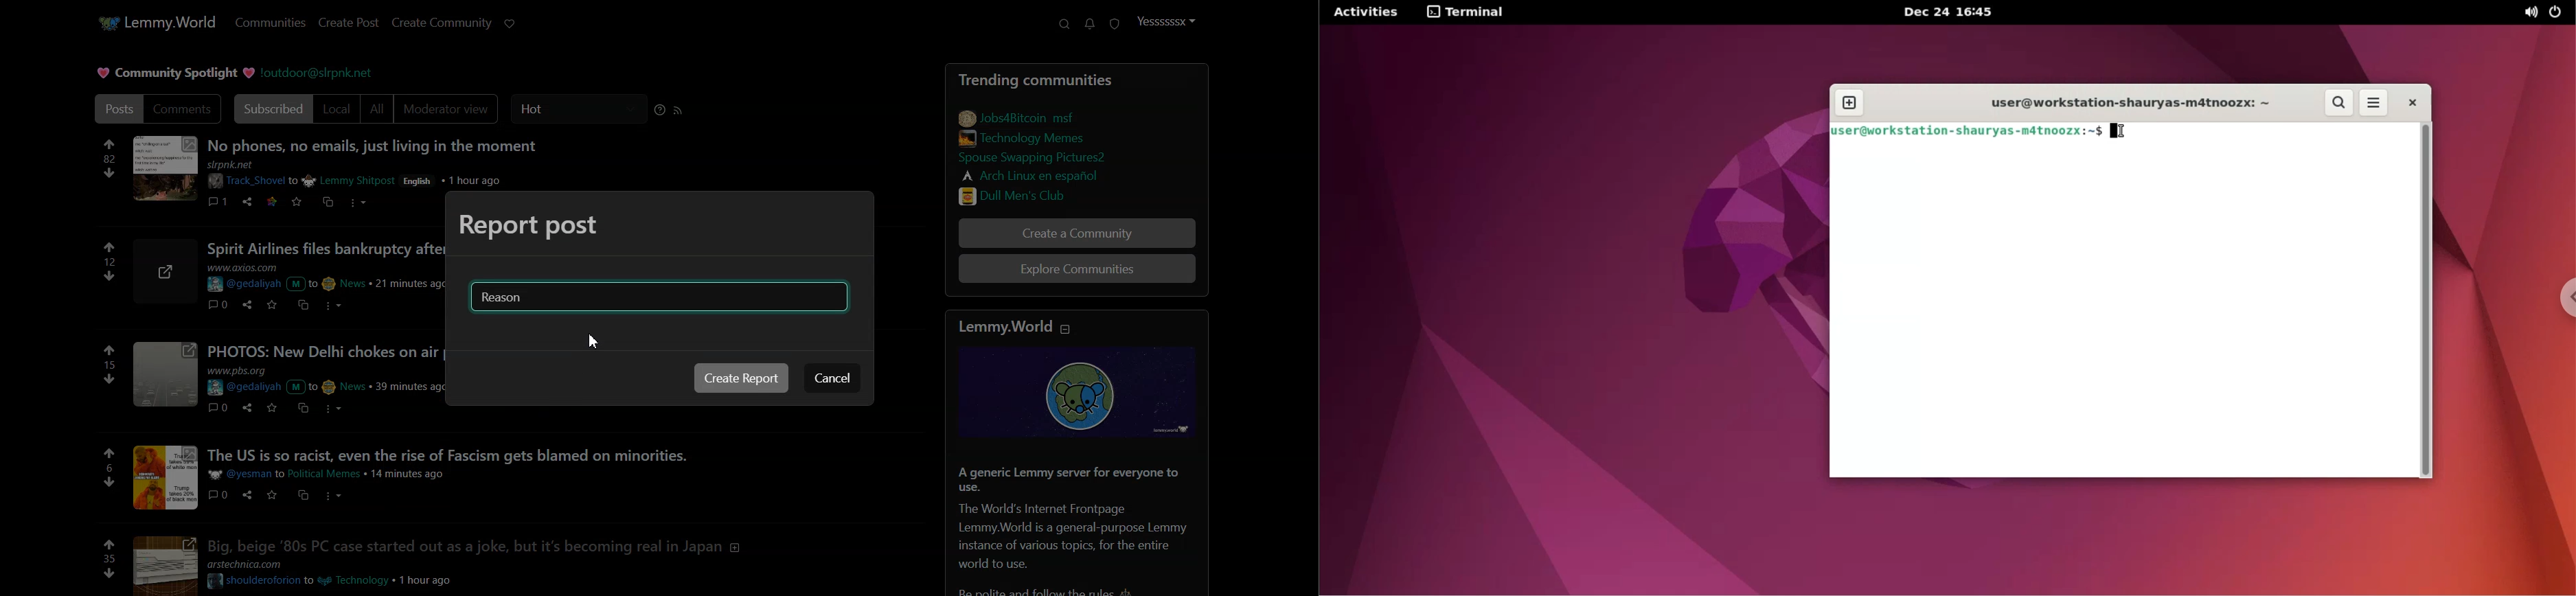 Image resolution: width=2576 pixels, height=616 pixels. What do you see at coordinates (377, 175) in the screenshot?
I see `post details` at bounding box center [377, 175].